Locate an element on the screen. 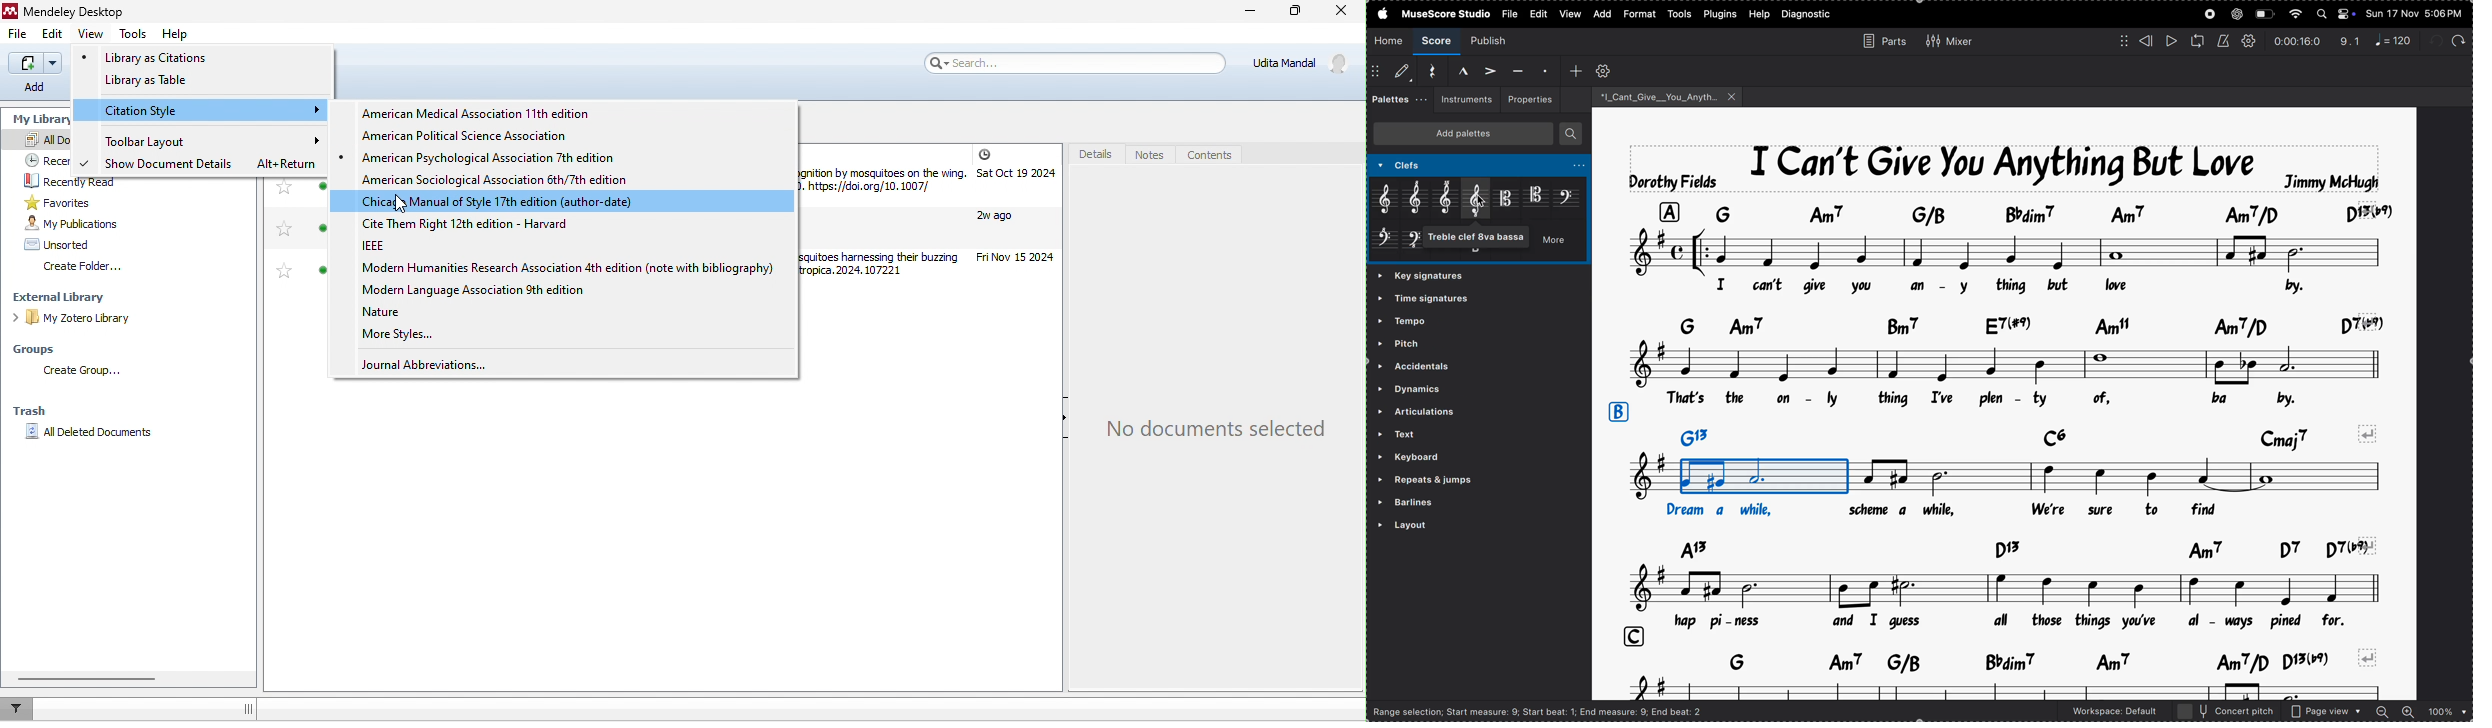 The width and height of the screenshot is (2492, 728). articulations is located at coordinates (1464, 413).